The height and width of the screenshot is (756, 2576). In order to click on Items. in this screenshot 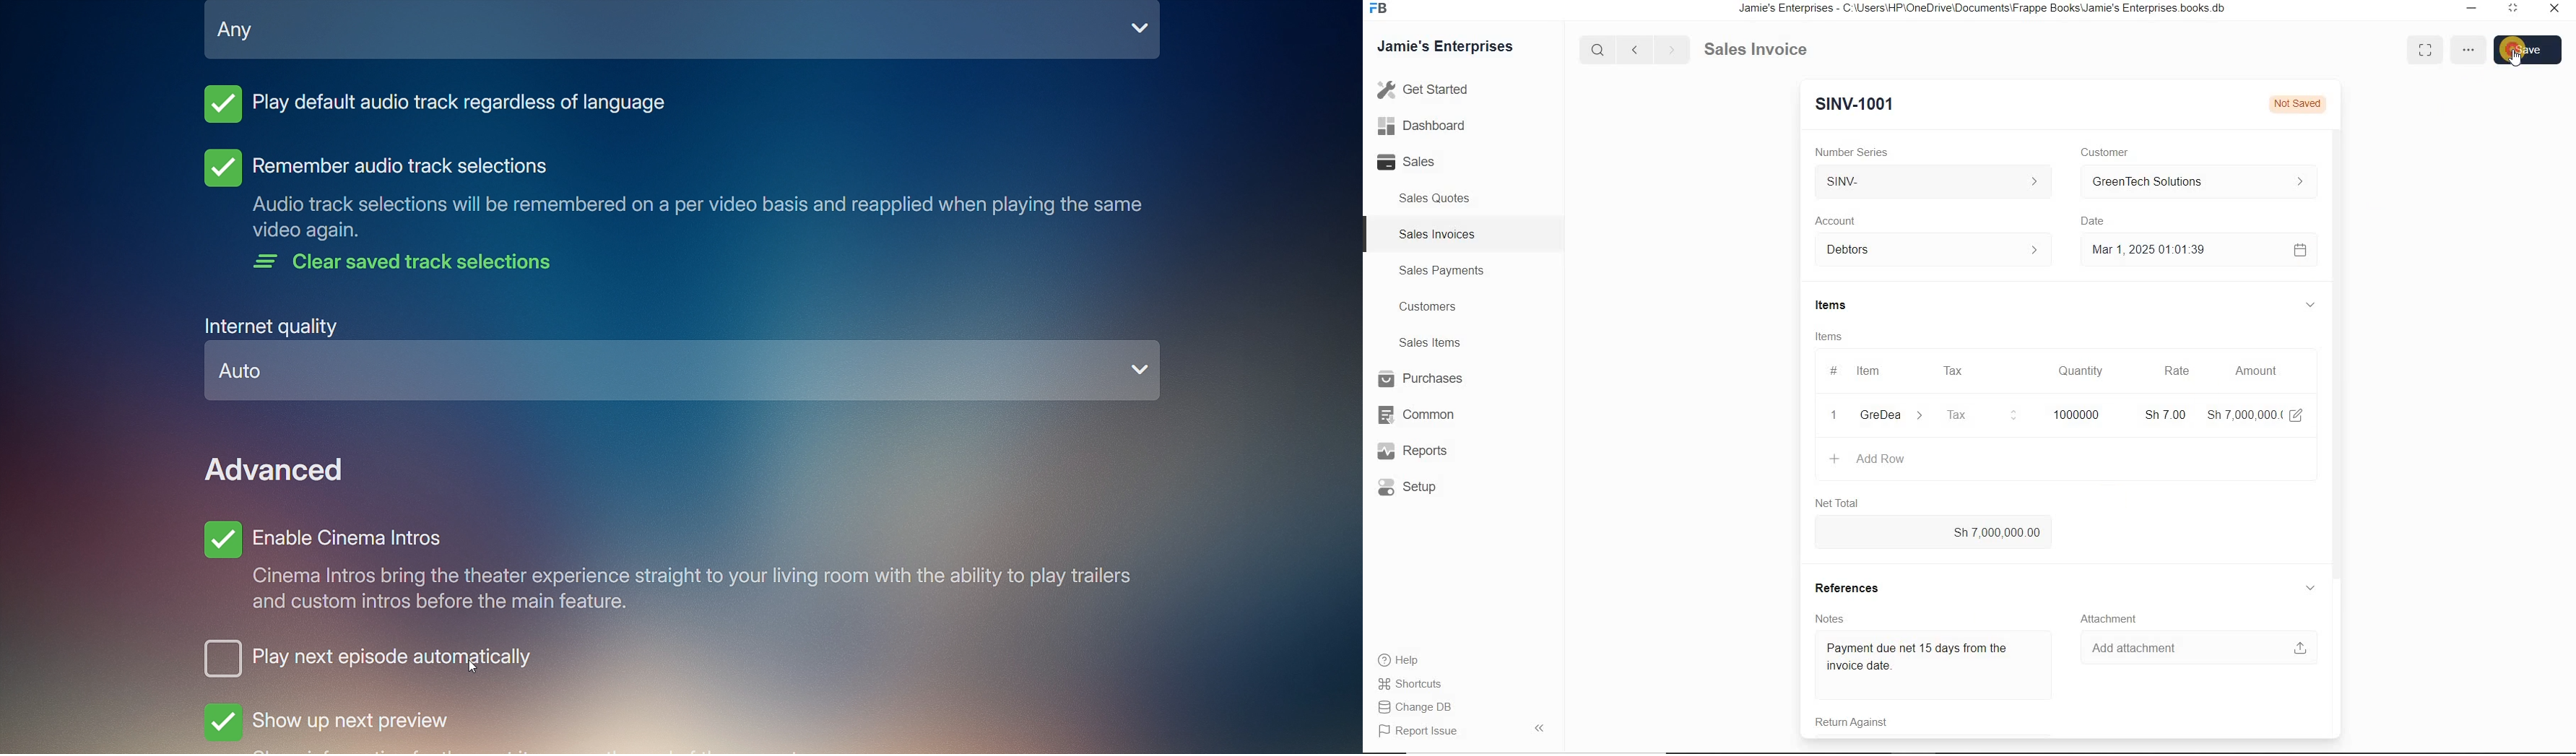, I will do `click(1828, 337)`.